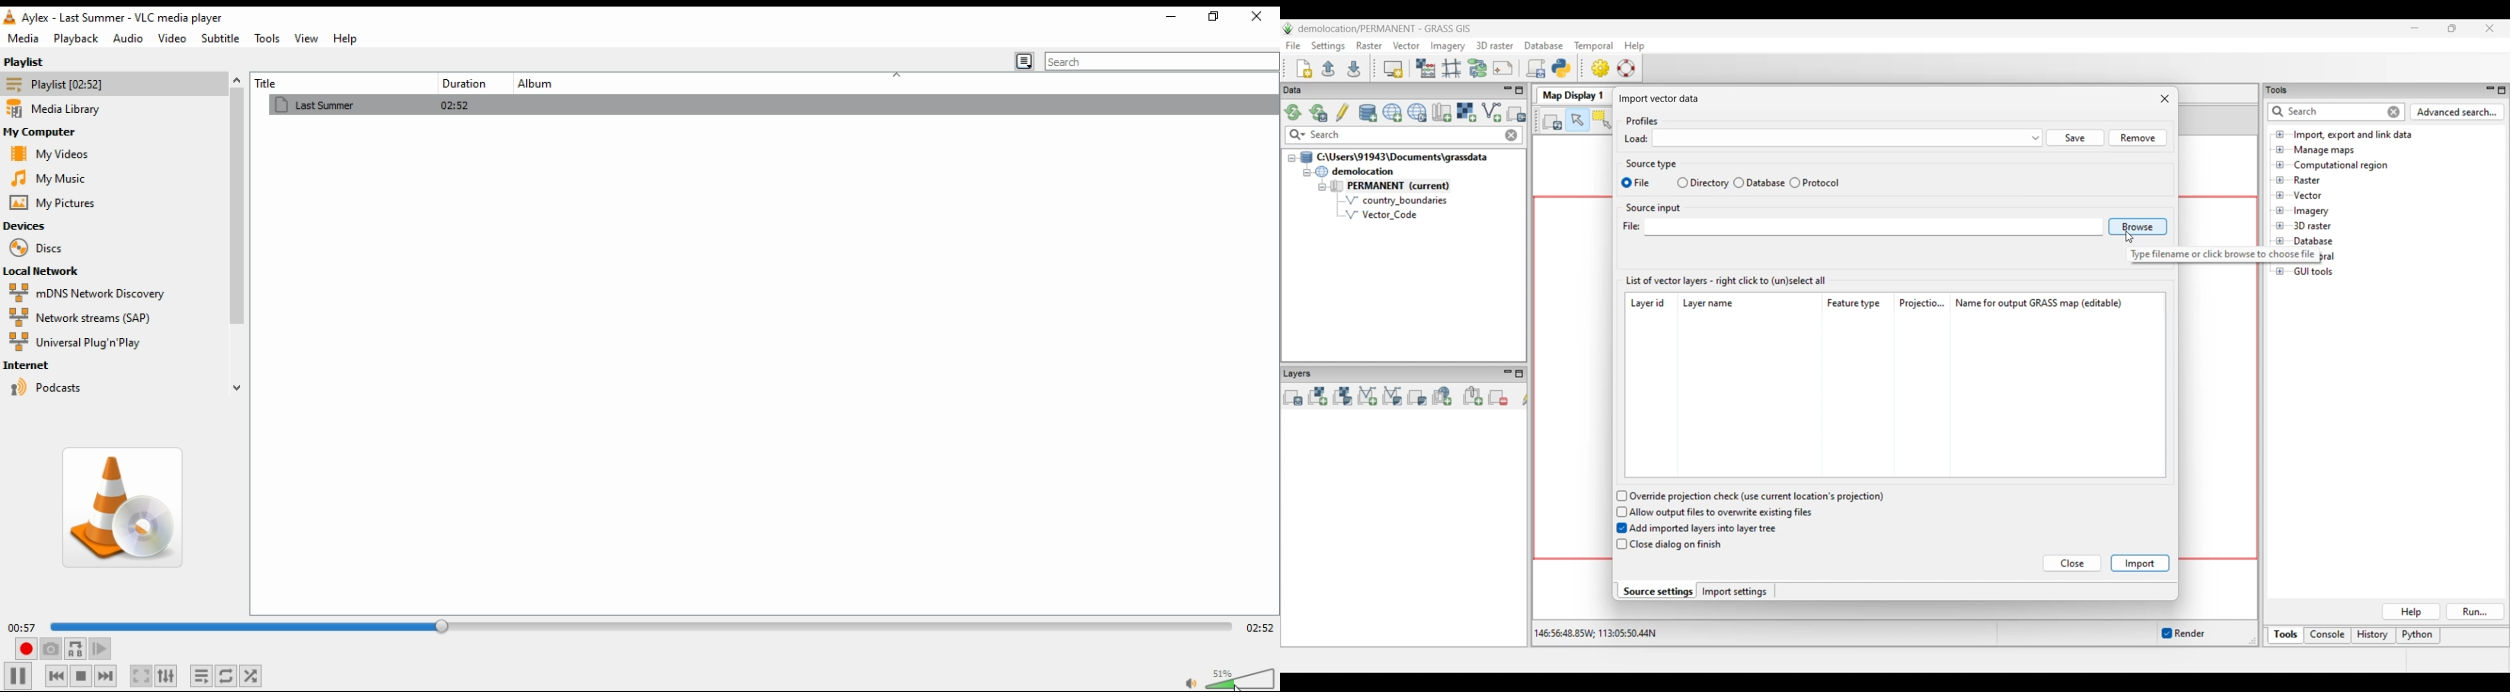 The height and width of the screenshot is (700, 2520). Describe the element at coordinates (255, 677) in the screenshot. I see `random` at that location.